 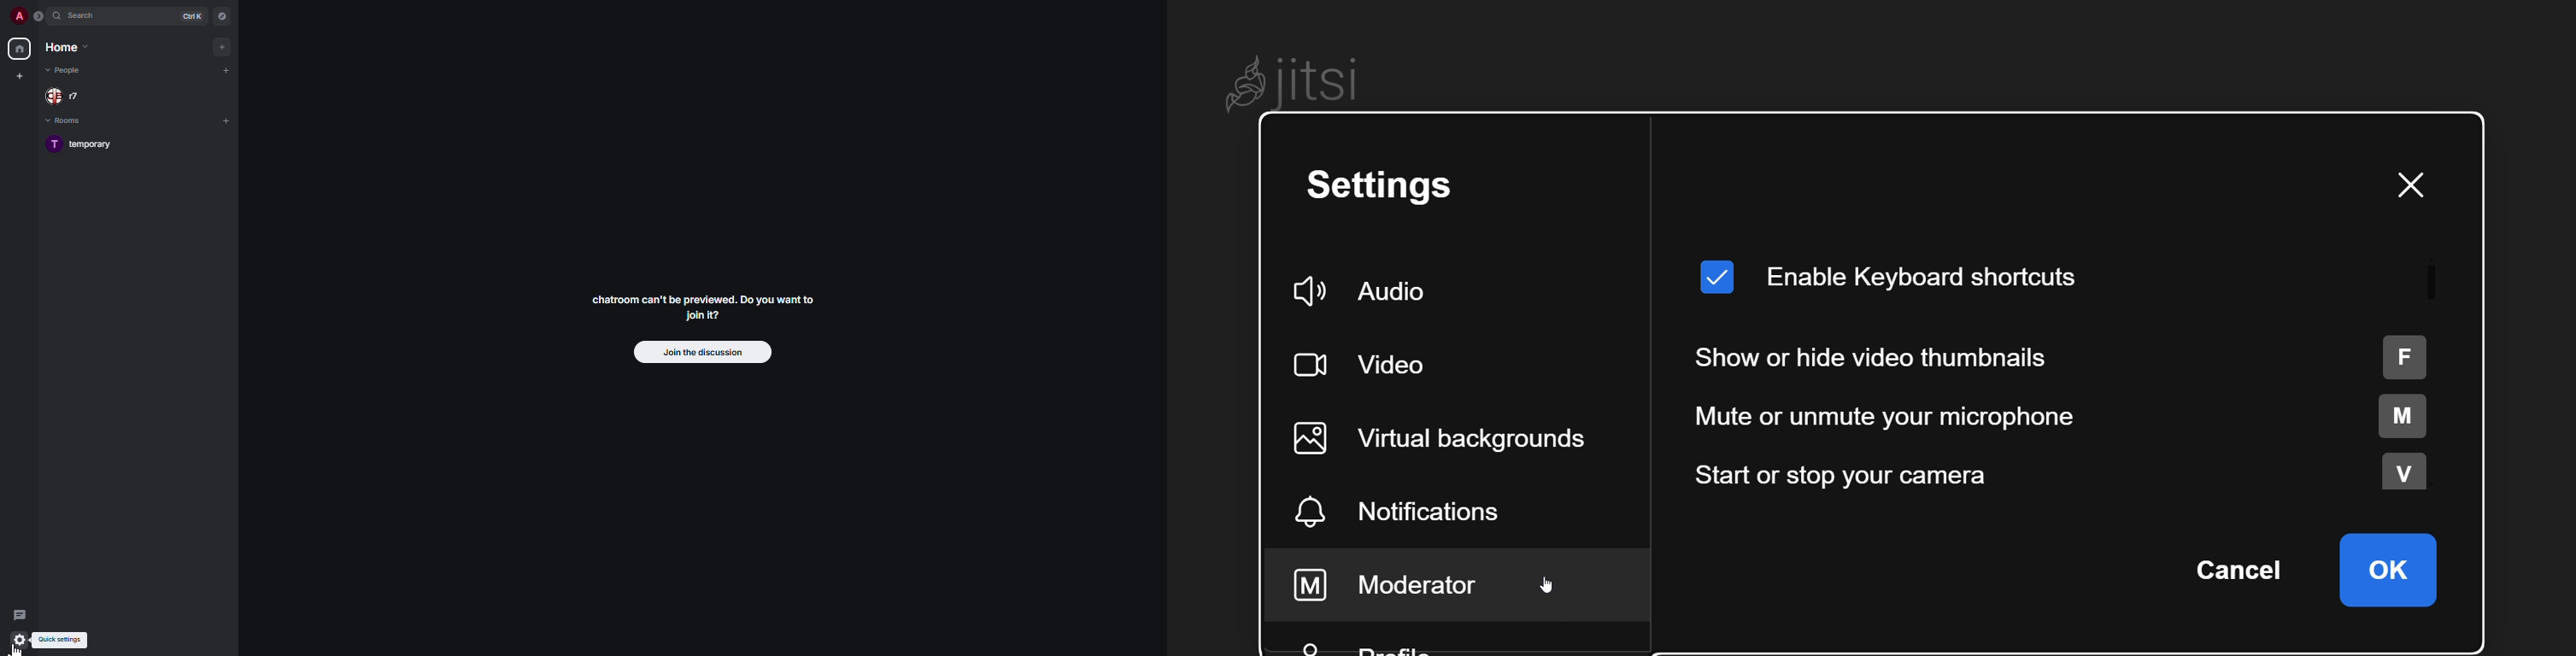 I want to click on mute or unmute, so click(x=2057, y=414).